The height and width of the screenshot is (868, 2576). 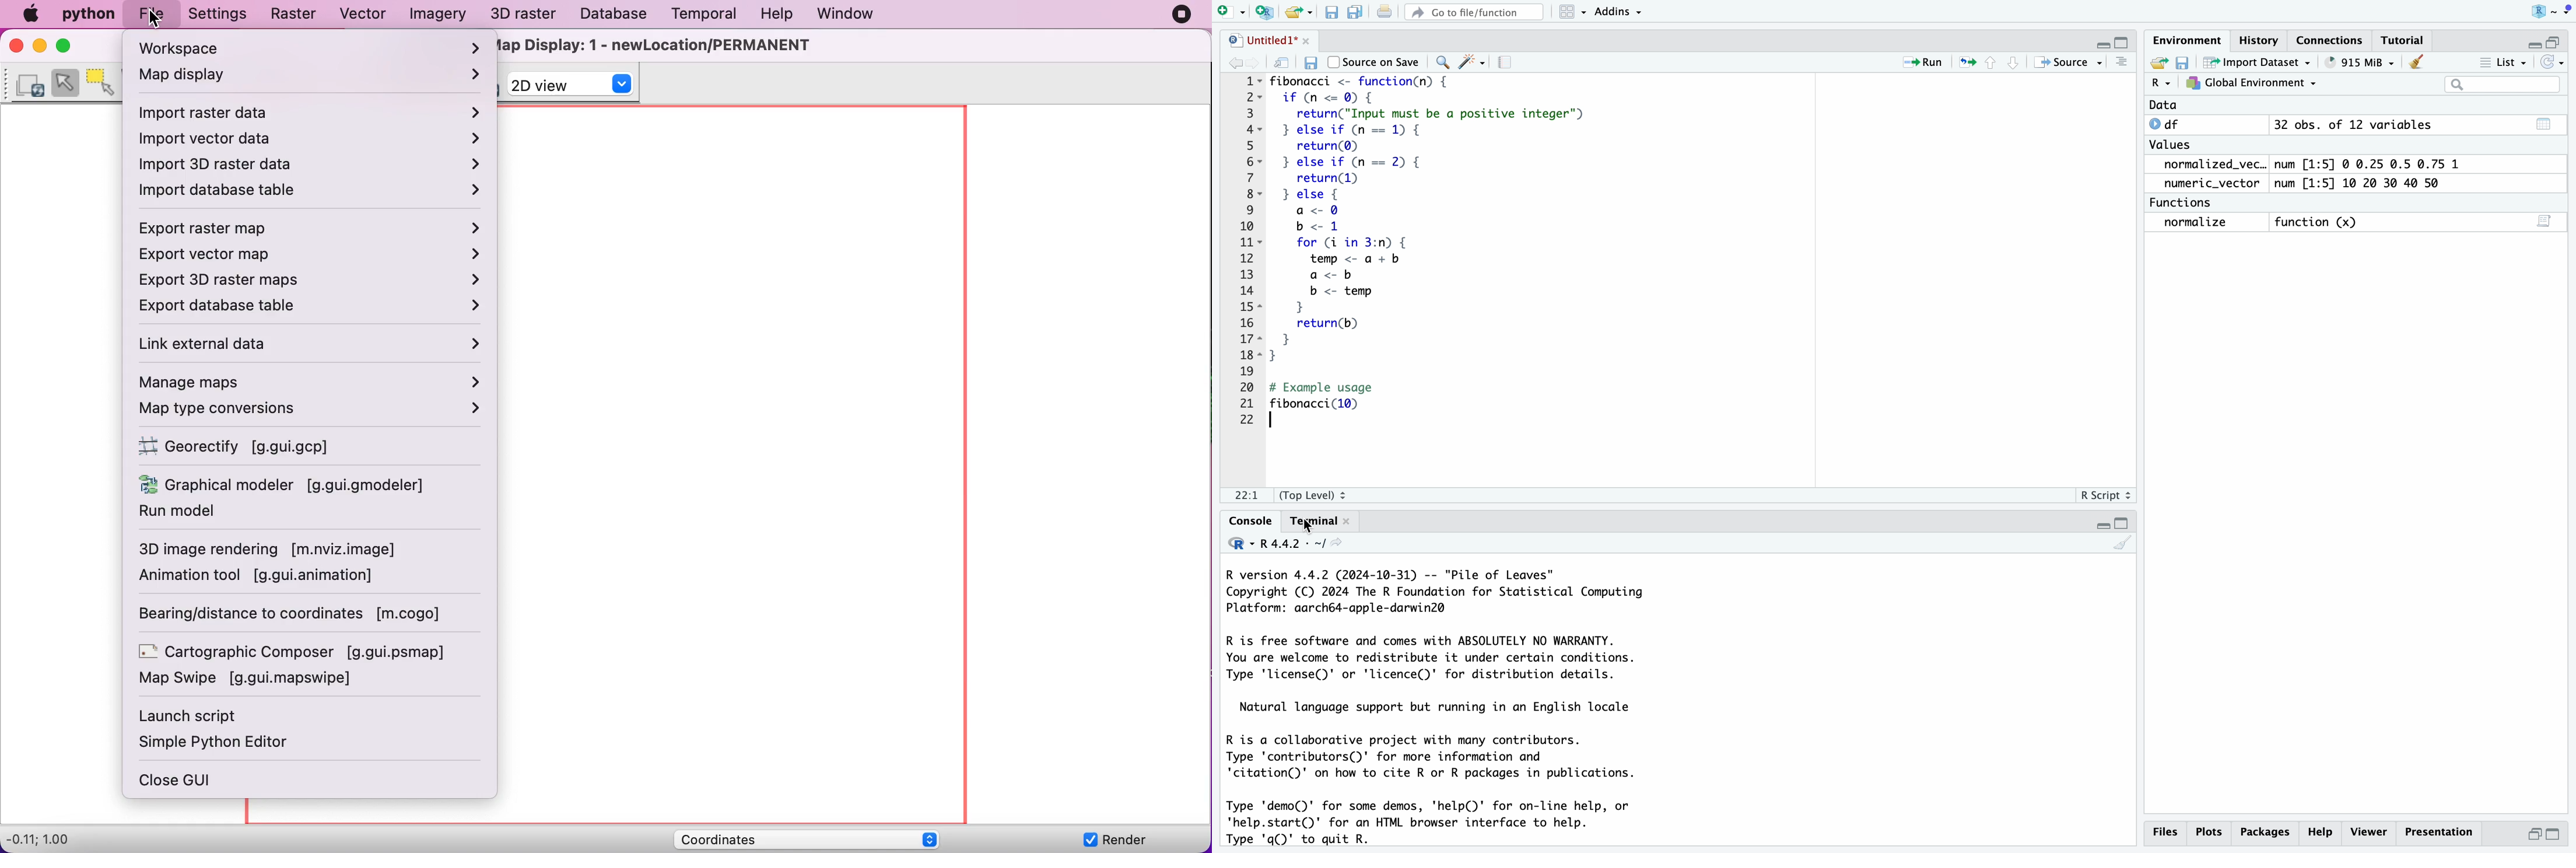 I want to click on numeric_vector, so click(x=2209, y=184).